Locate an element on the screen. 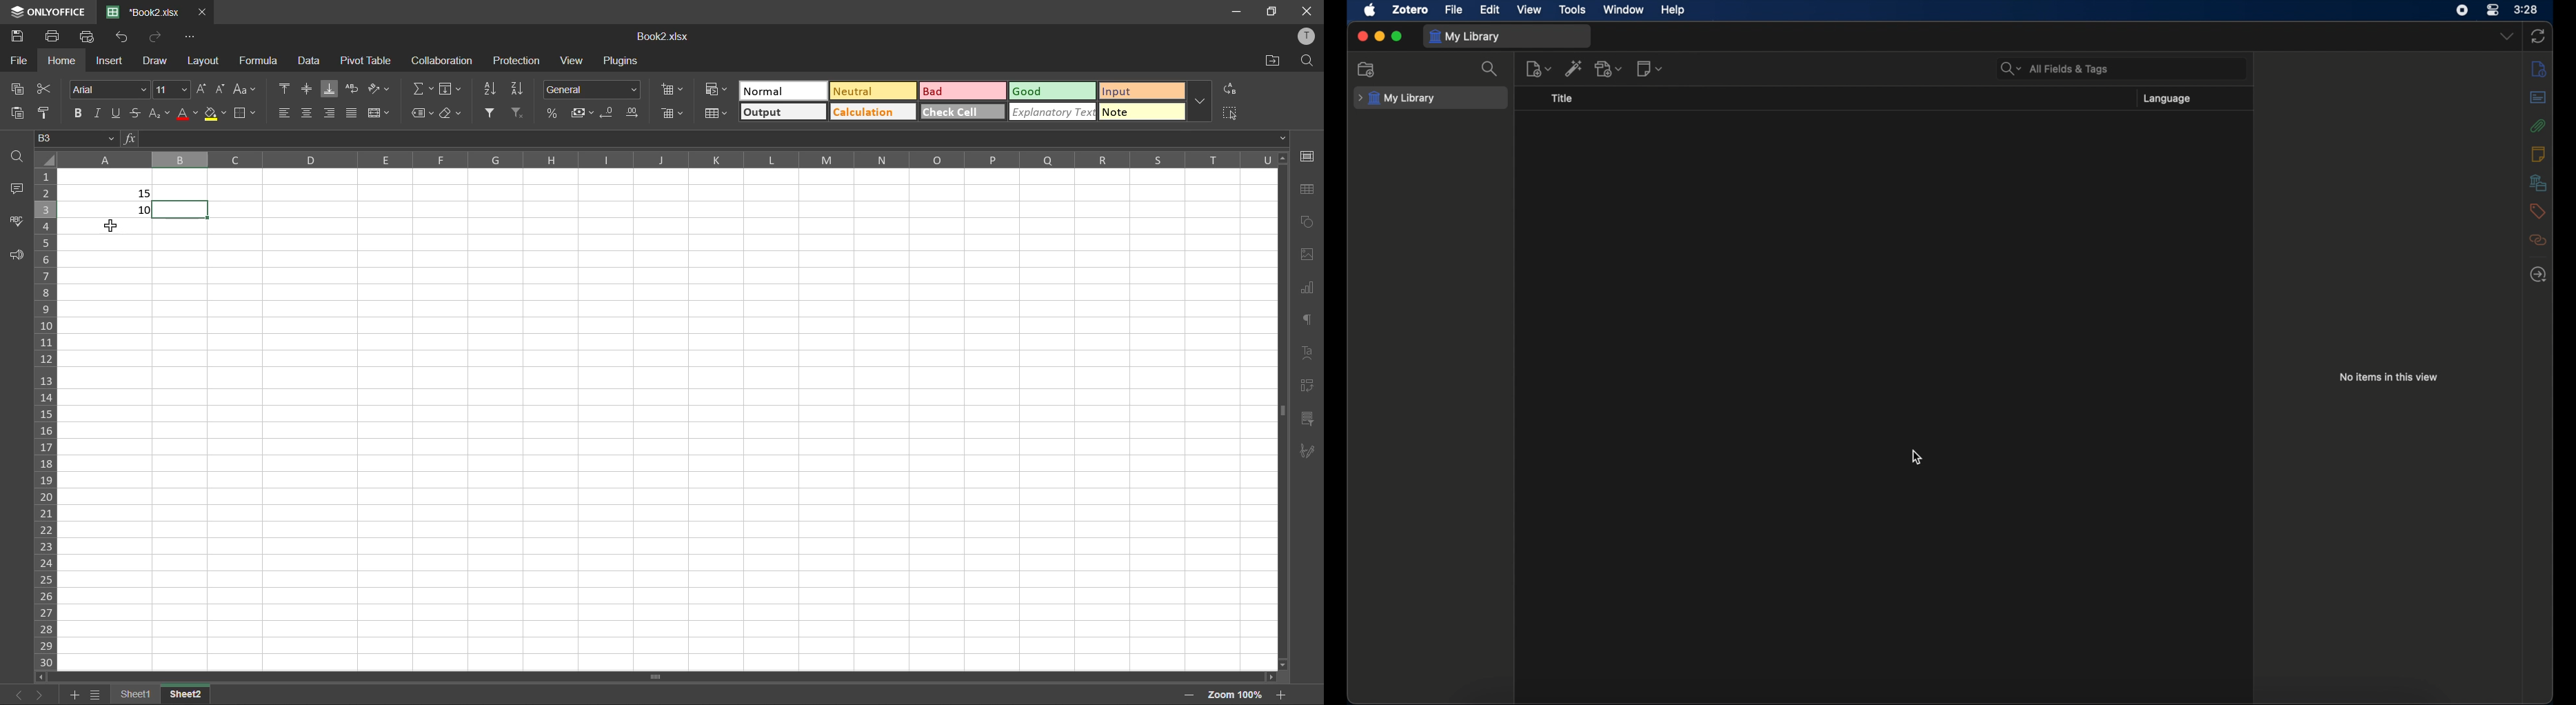 Image resolution: width=2576 pixels, height=728 pixels. replace is located at coordinates (1230, 88).